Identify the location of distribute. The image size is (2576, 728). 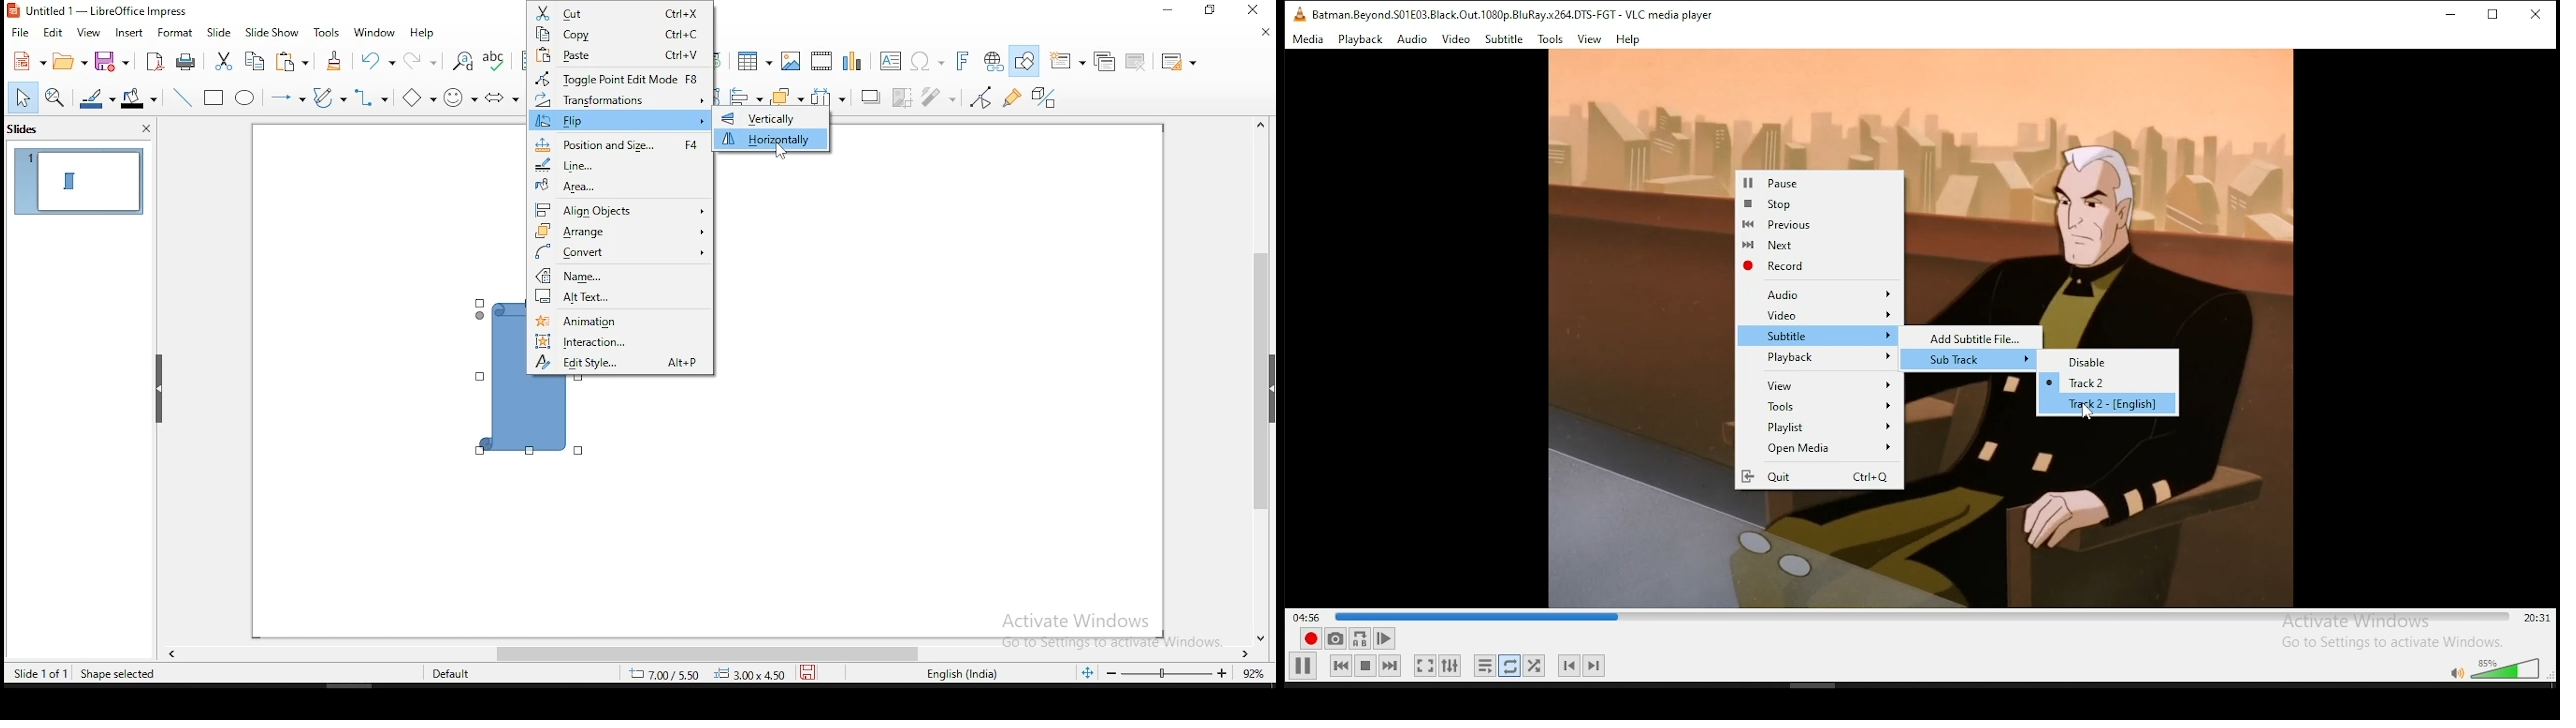
(827, 99).